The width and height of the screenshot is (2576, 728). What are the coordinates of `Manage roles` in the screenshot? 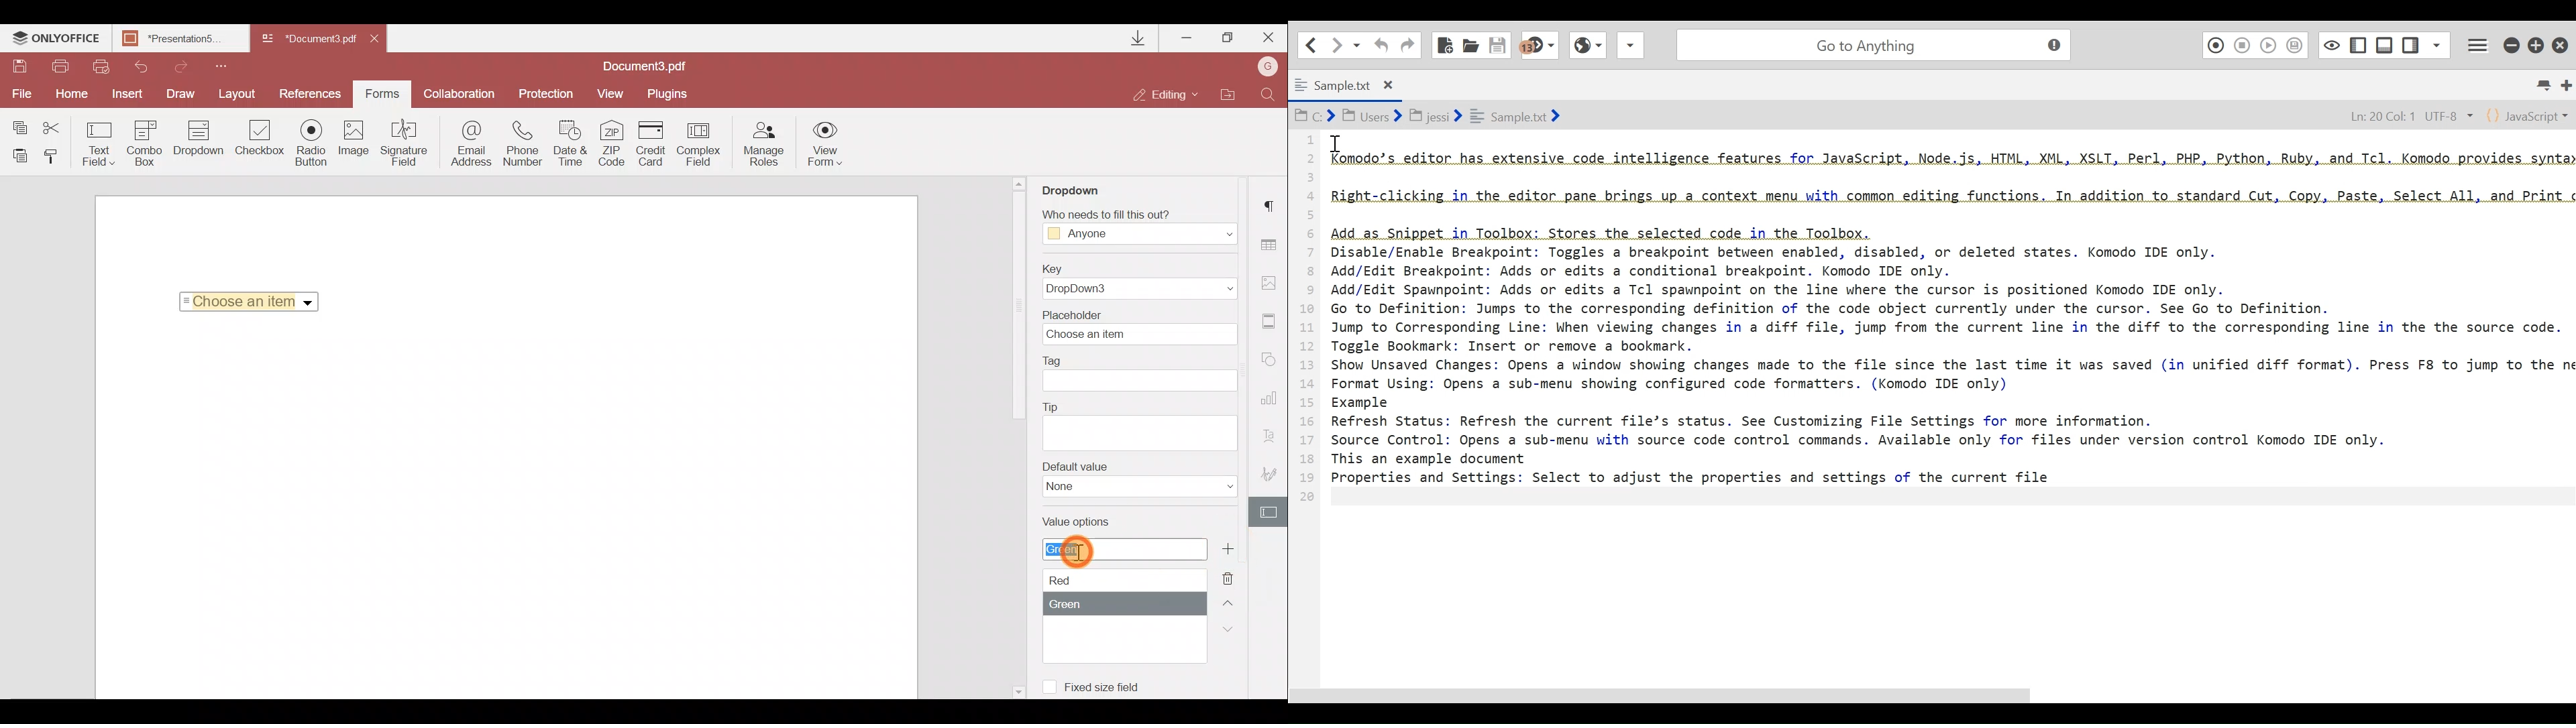 It's located at (764, 144).